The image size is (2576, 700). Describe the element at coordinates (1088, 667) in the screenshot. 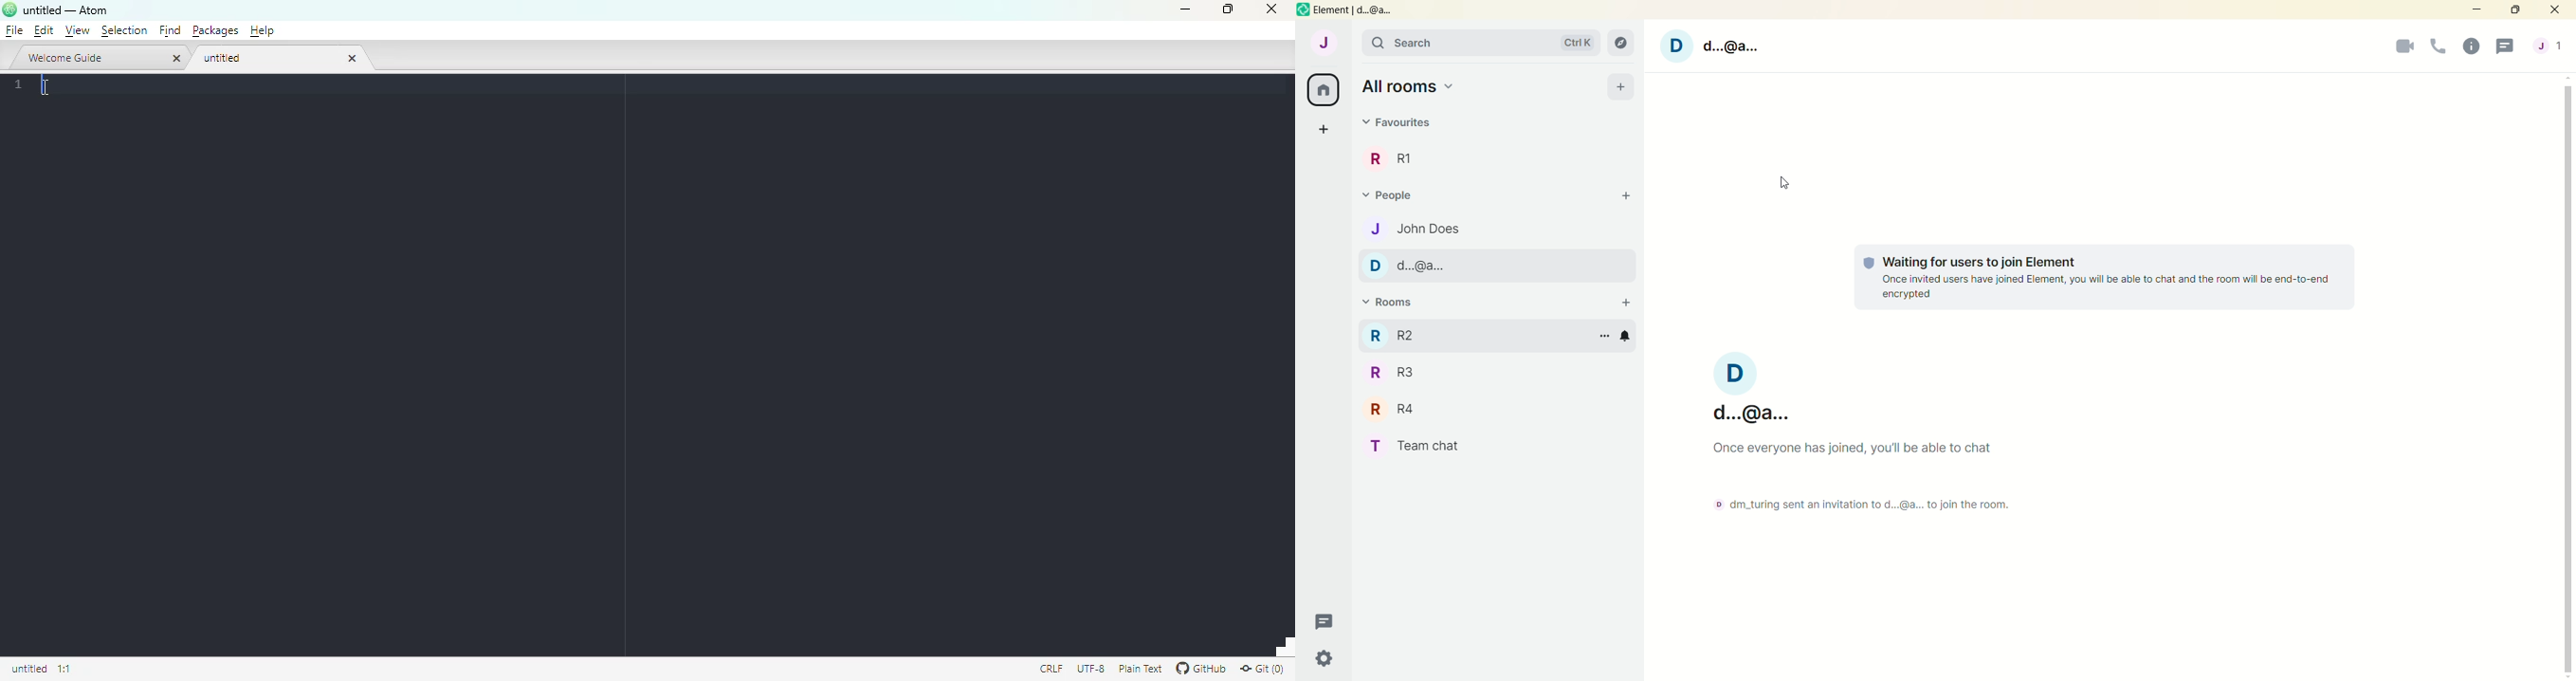

I see `this file uses UTF-8 encoding` at that location.